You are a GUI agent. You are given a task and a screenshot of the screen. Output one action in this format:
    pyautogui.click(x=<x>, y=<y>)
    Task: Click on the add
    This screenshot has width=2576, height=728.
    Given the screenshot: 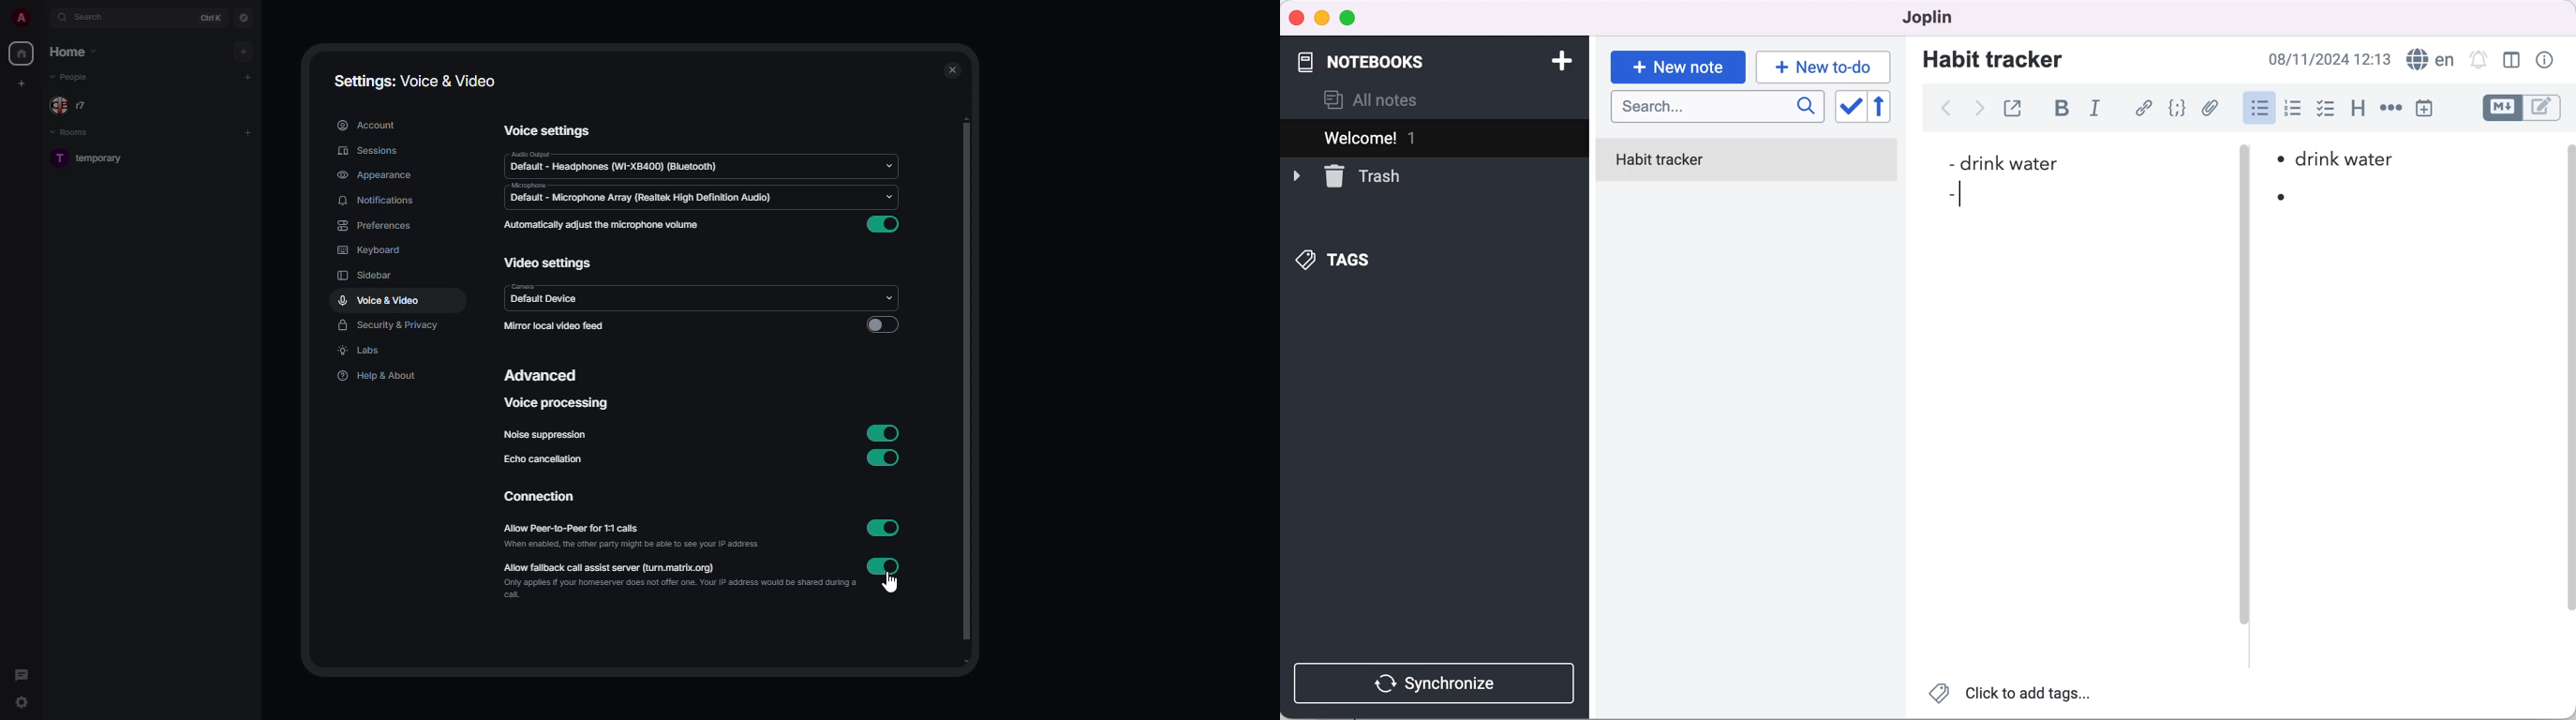 What is the action you would take?
    pyautogui.click(x=246, y=77)
    